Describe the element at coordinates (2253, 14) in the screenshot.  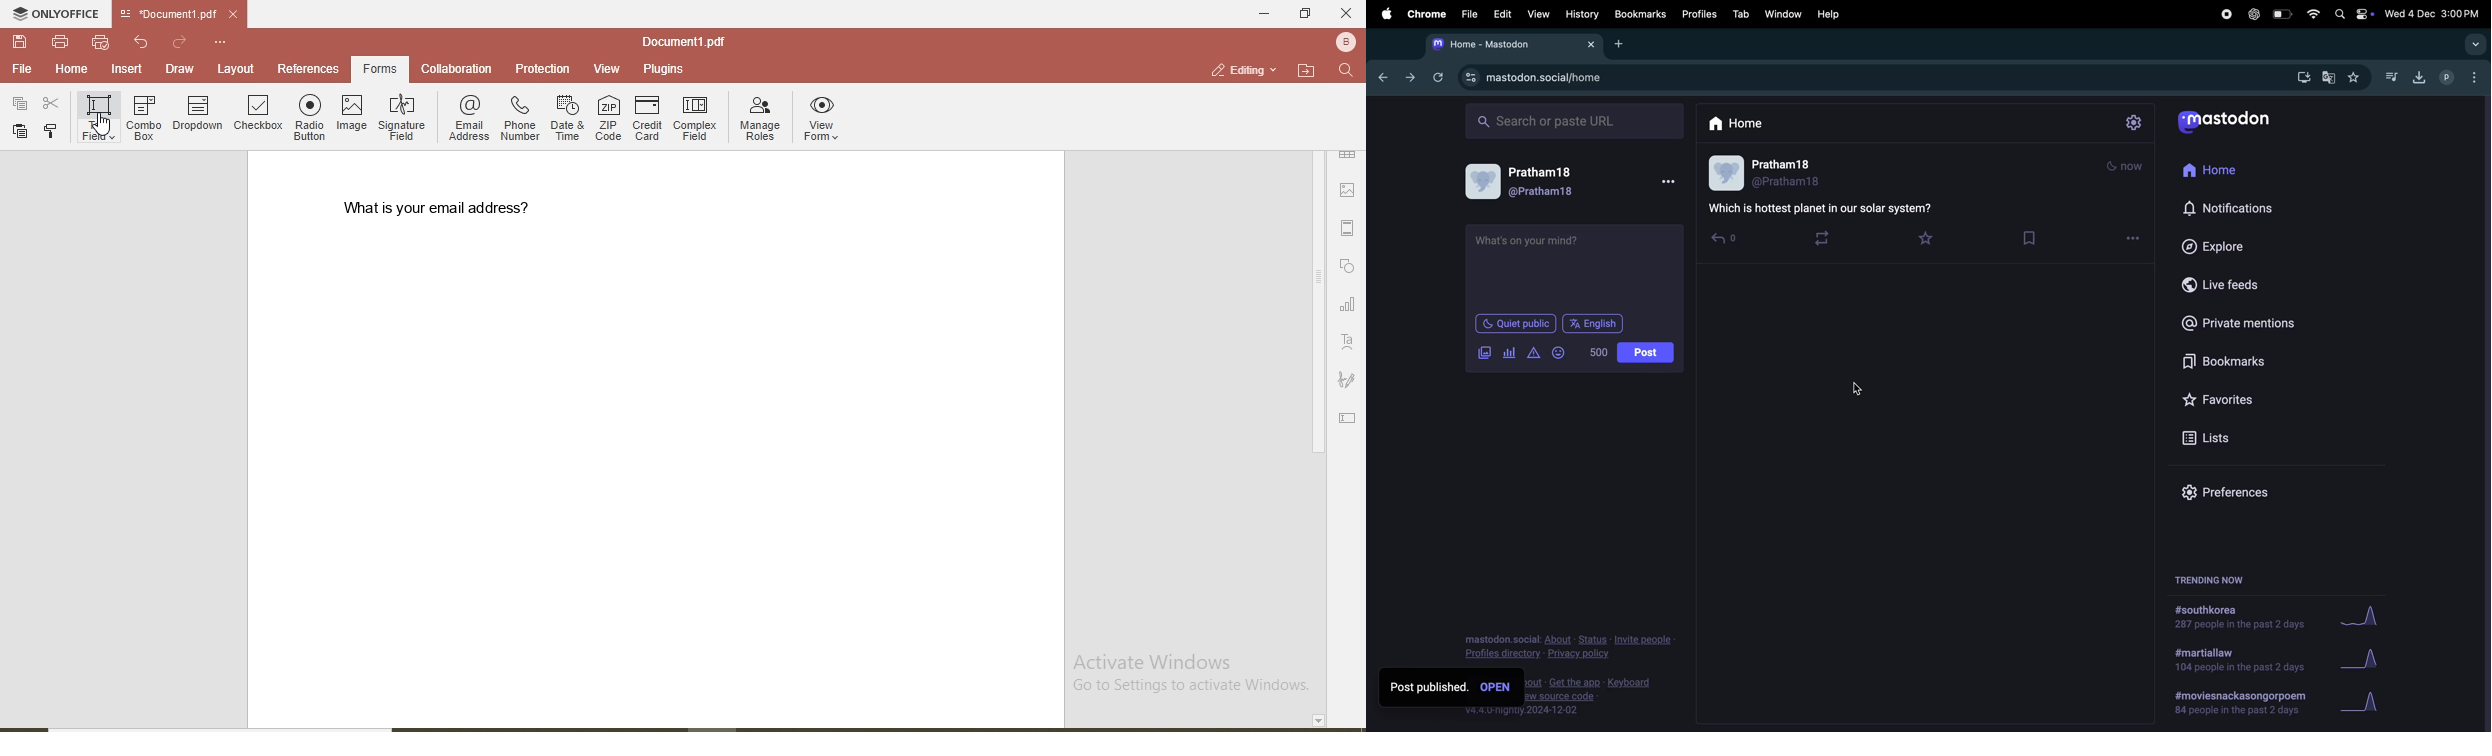
I see `` at that location.